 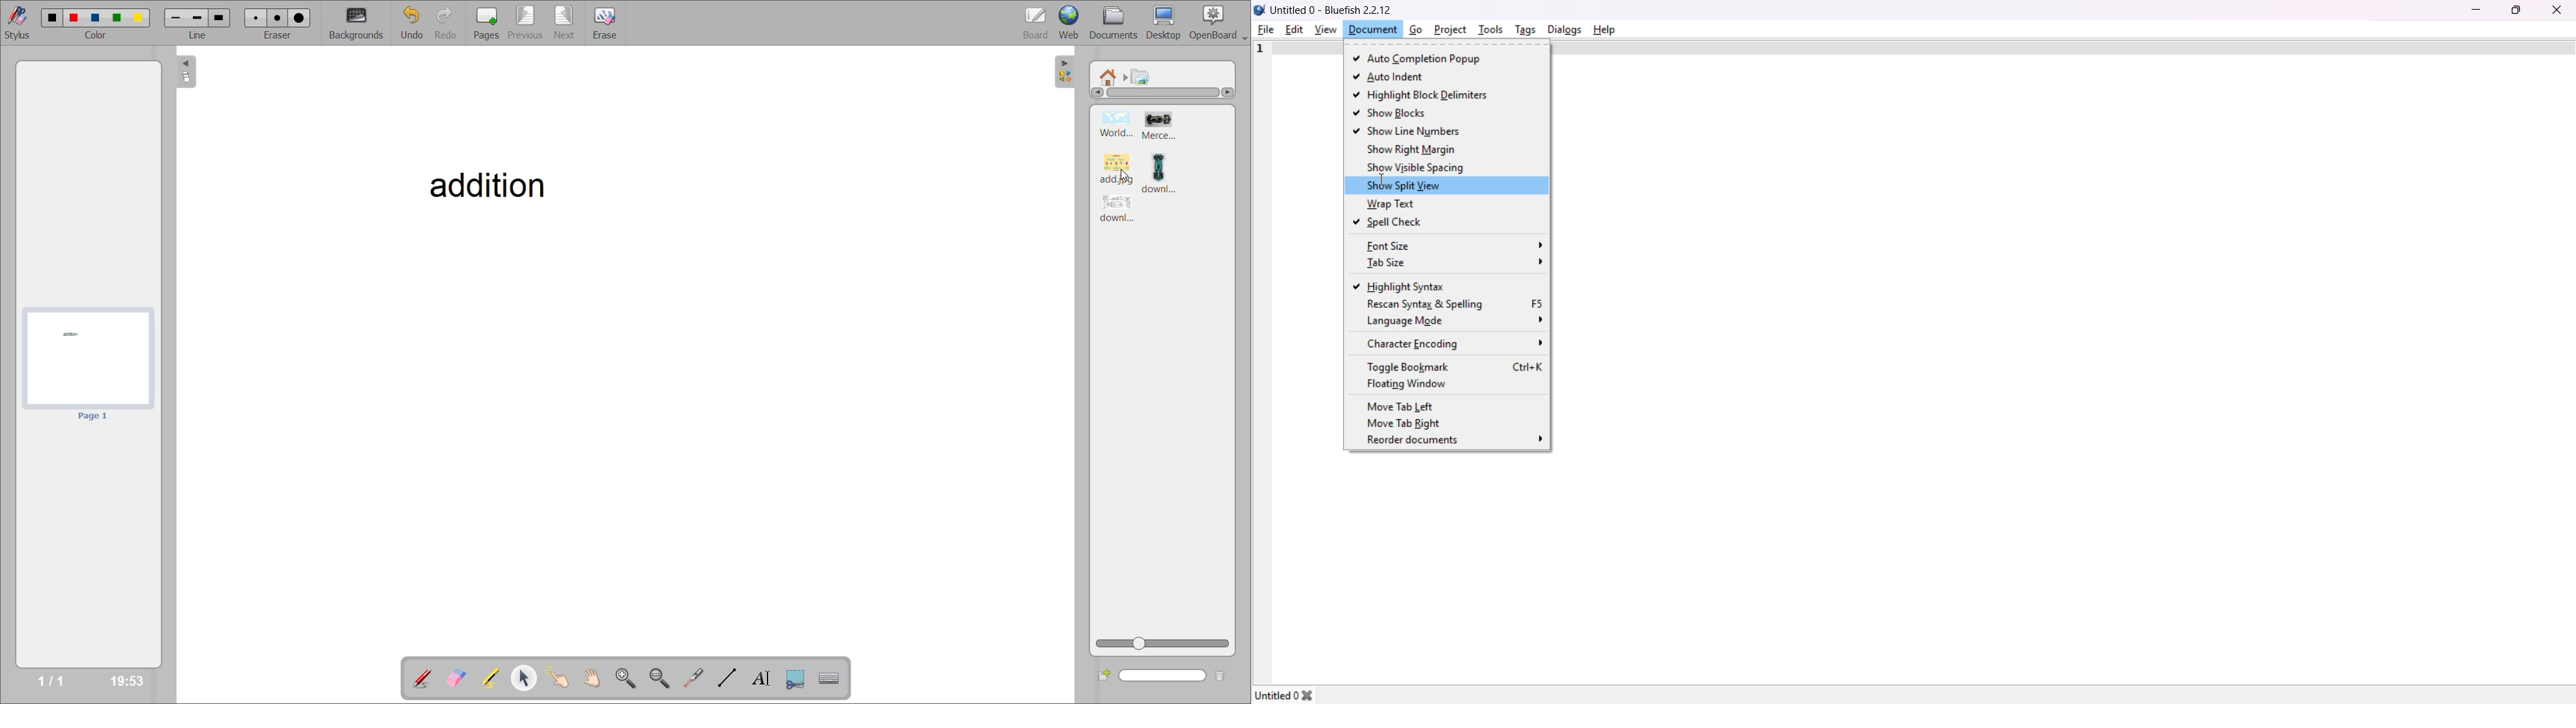 I want to click on document menu selected, so click(x=1371, y=30).